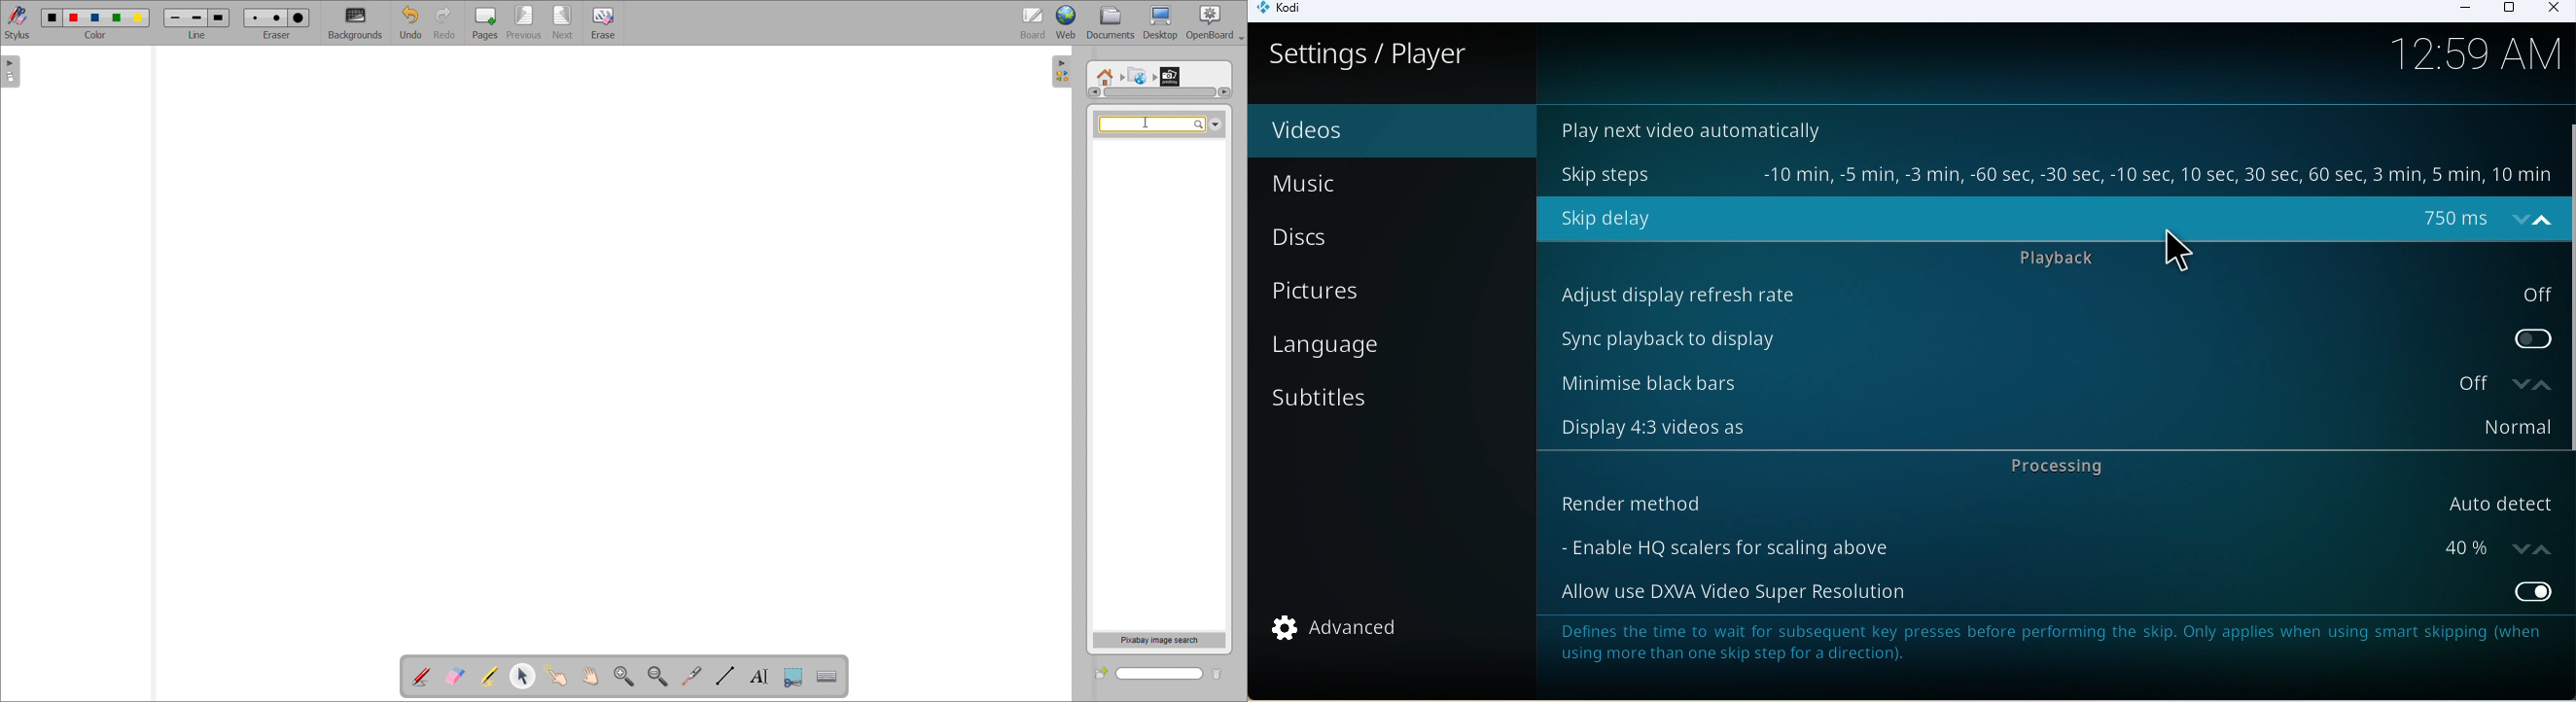 This screenshot has width=2576, height=728. What do you see at coordinates (2054, 591) in the screenshot?
I see `Allow use DXVA video super resolution` at bounding box center [2054, 591].